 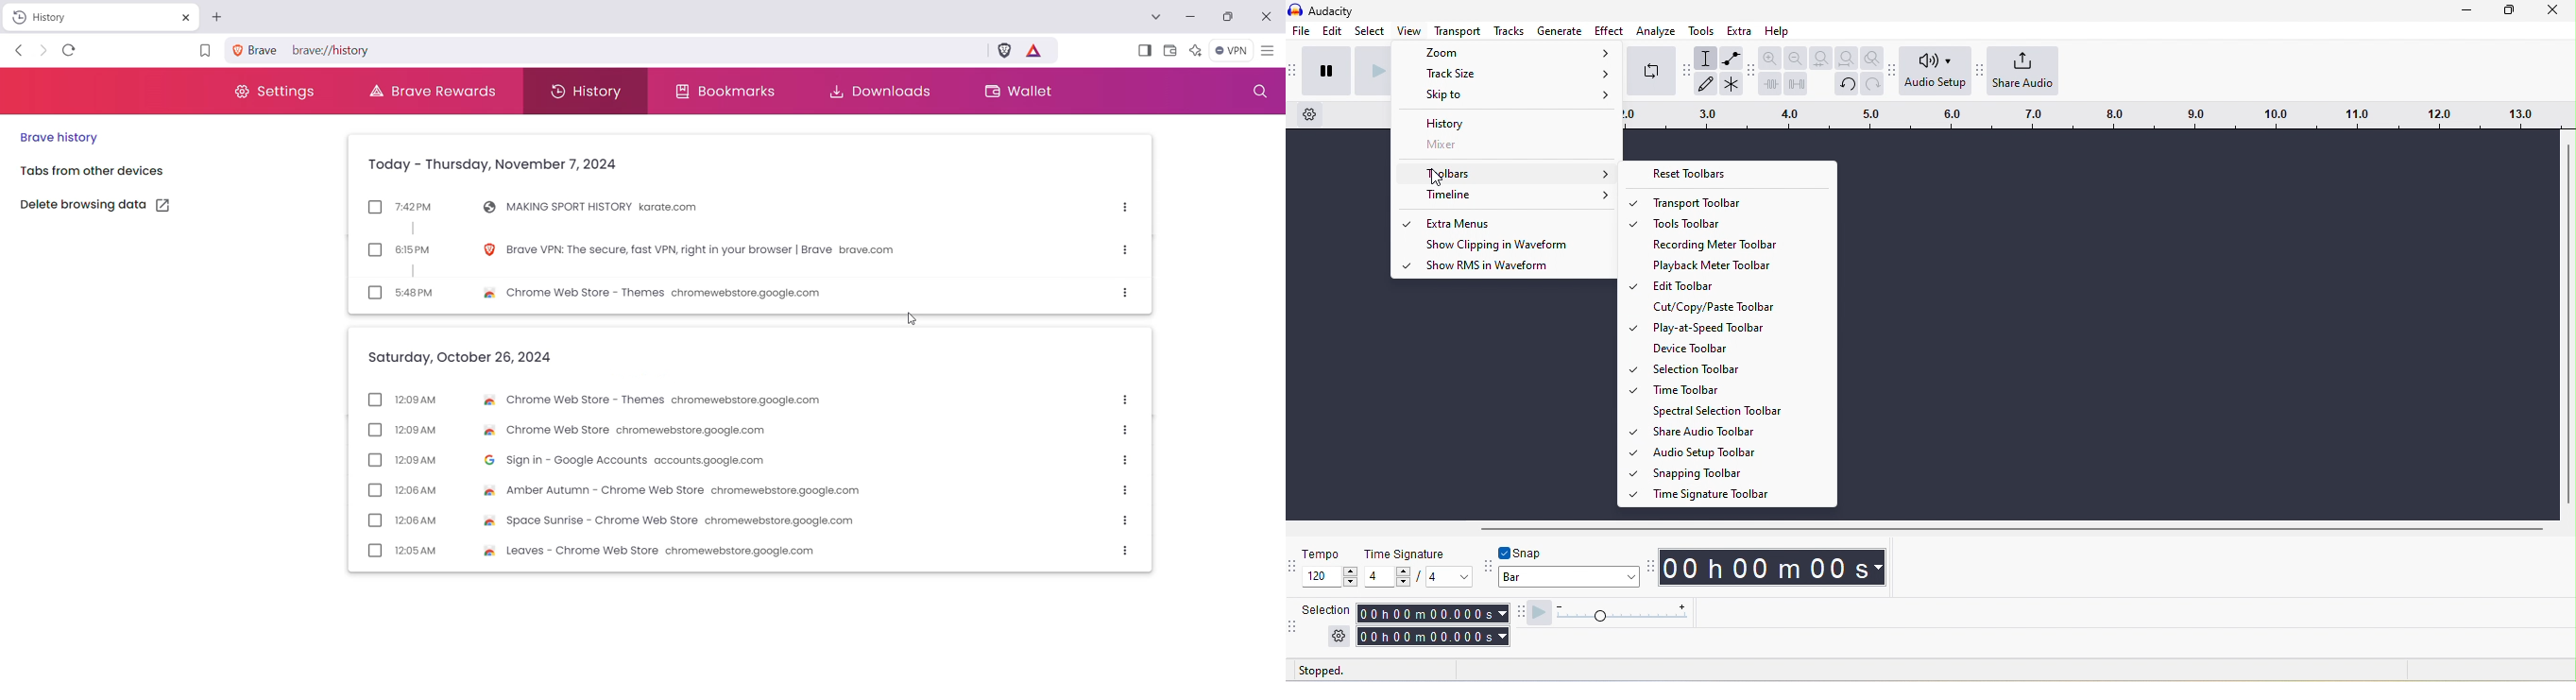 What do you see at coordinates (1509, 30) in the screenshot?
I see `tracks` at bounding box center [1509, 30].